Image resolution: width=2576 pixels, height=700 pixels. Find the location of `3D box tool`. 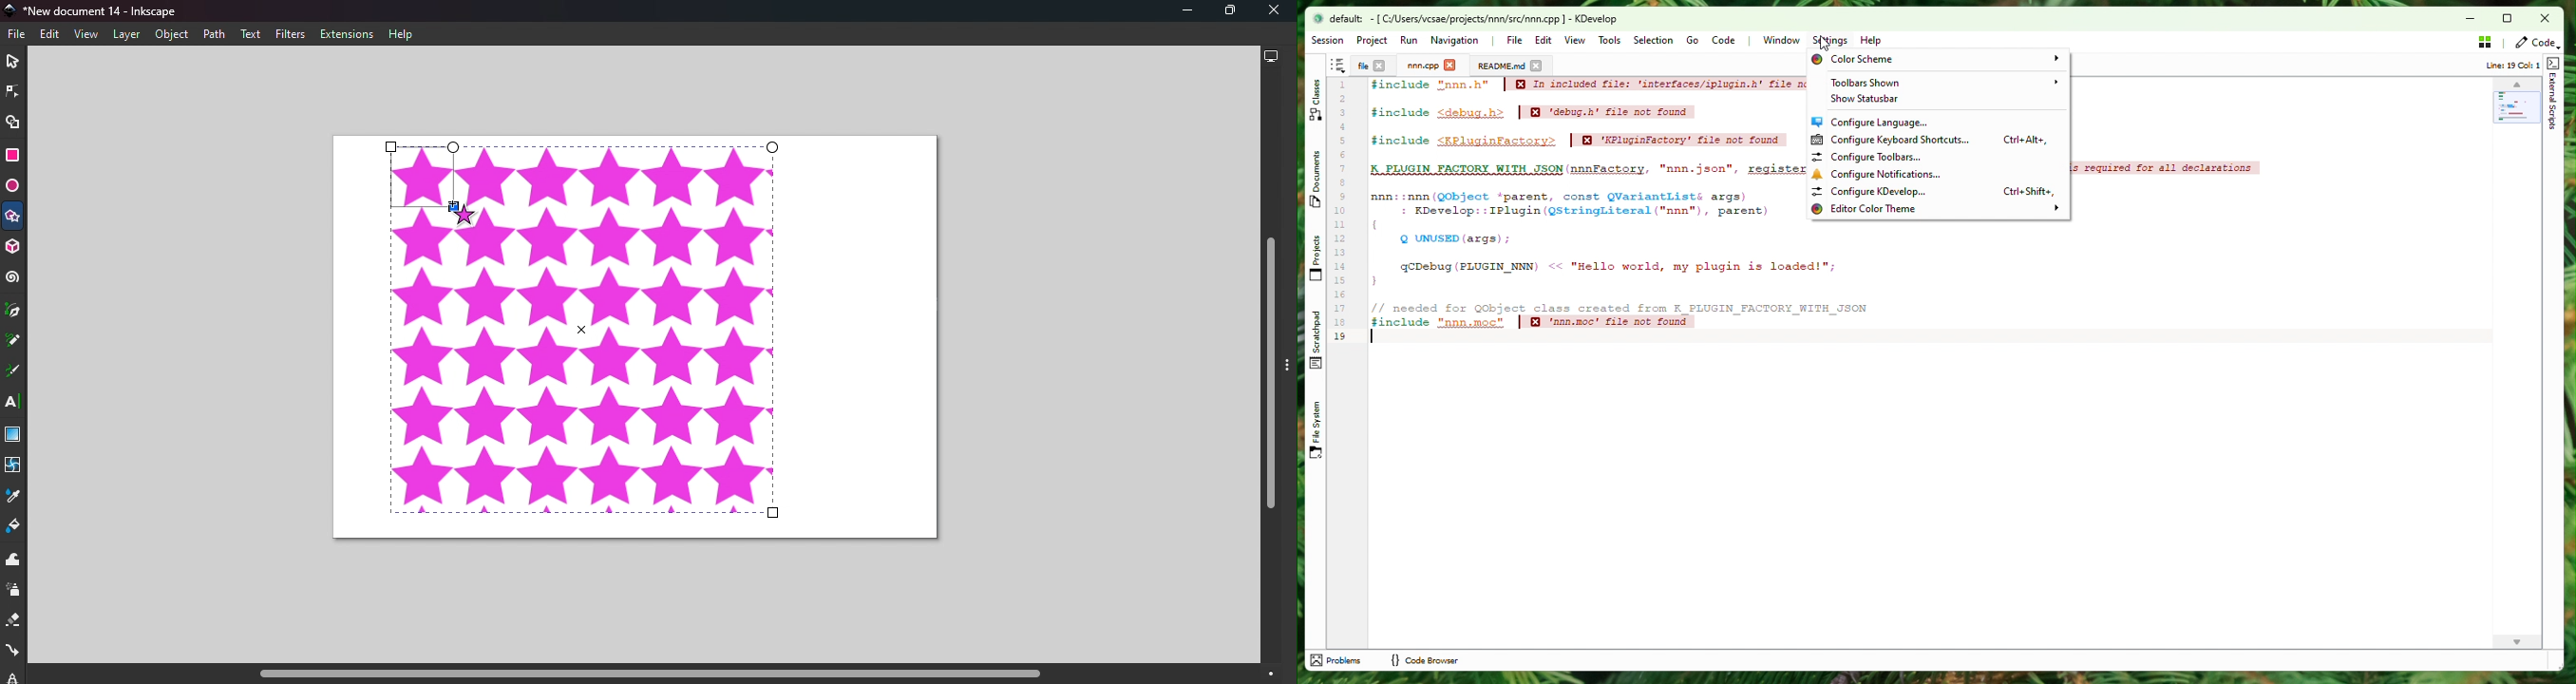

3D box tool is located at coordinates (15, 247).